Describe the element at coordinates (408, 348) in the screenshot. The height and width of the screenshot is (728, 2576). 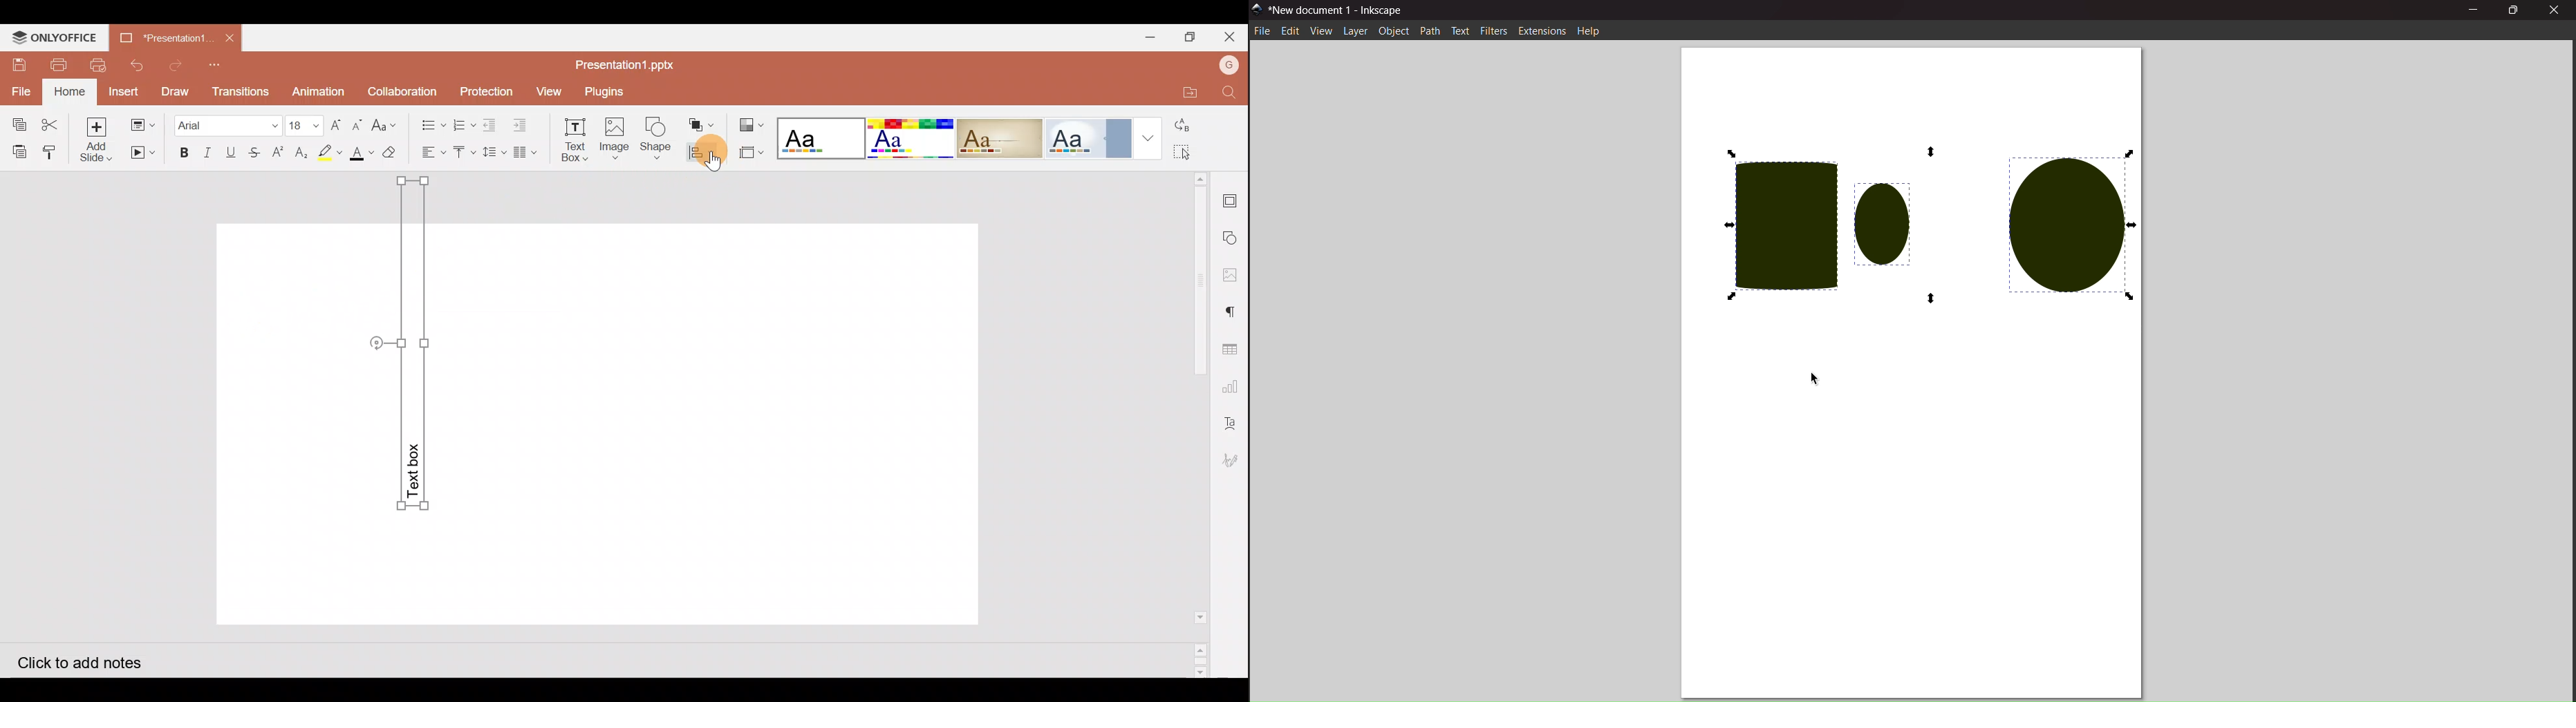
I see `Rotated Text Box` at that location.